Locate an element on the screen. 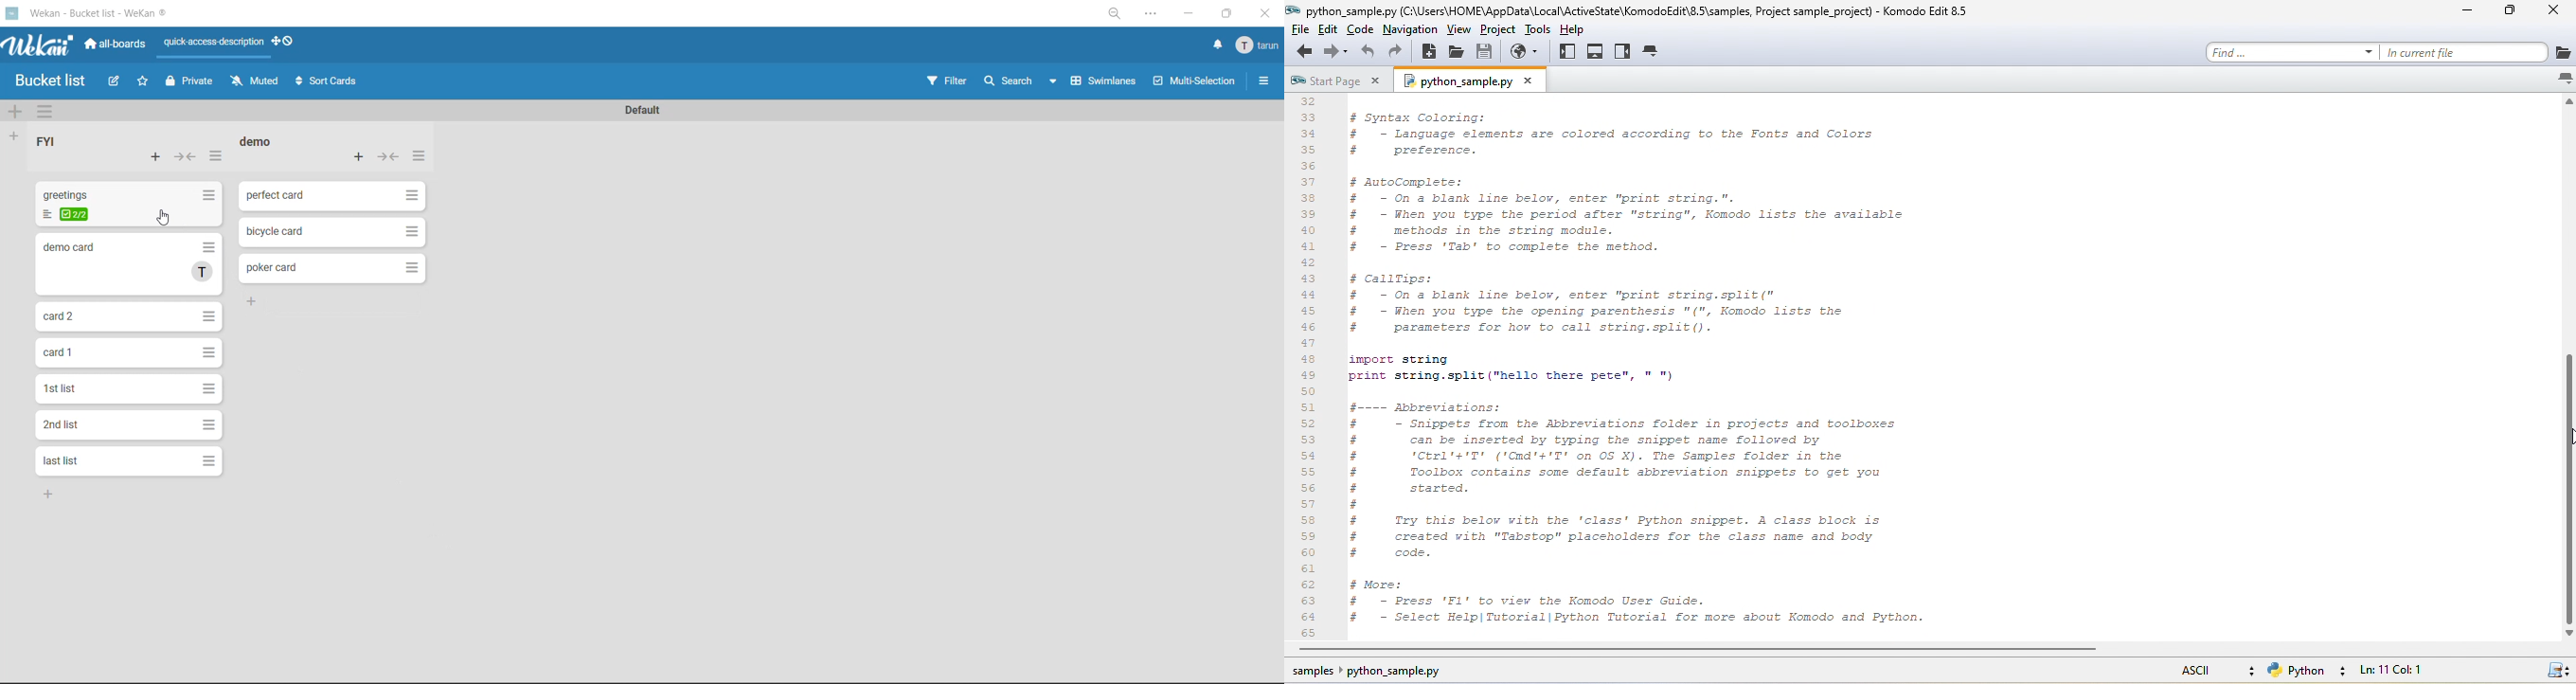  private is located at coordinates (189, 83).